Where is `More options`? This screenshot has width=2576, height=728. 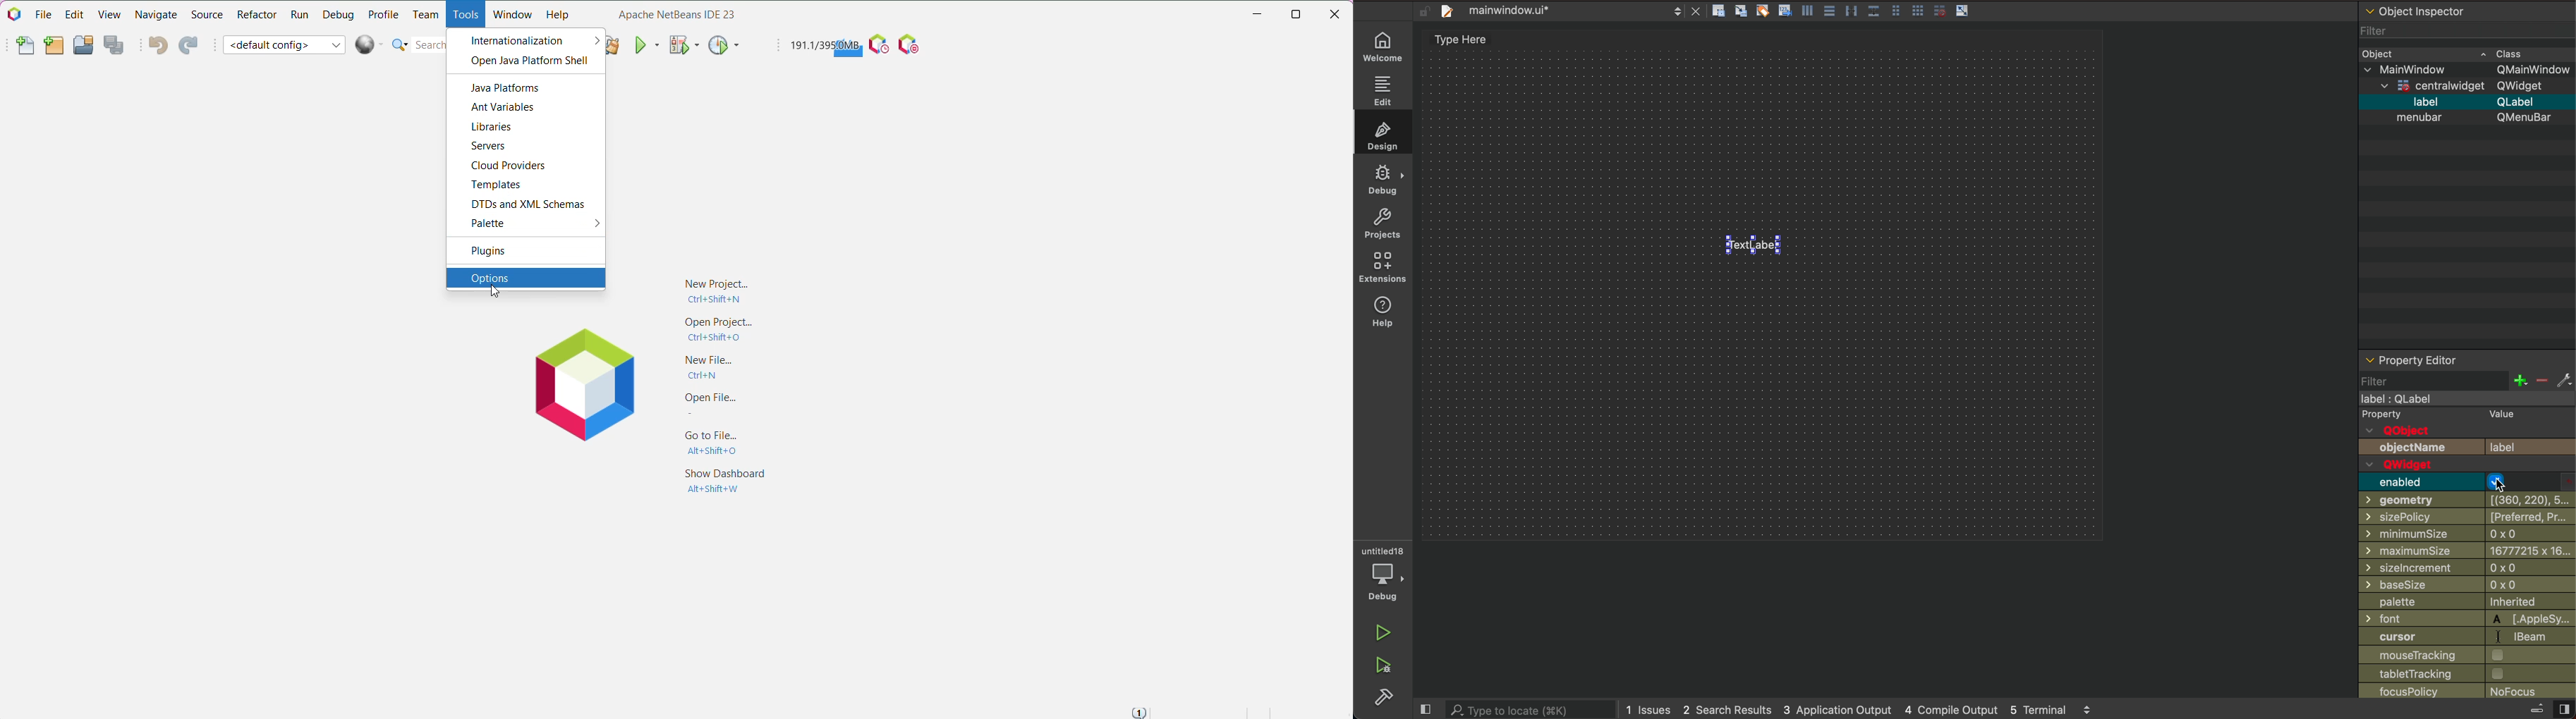 More options is located at coordinates (594, 39).